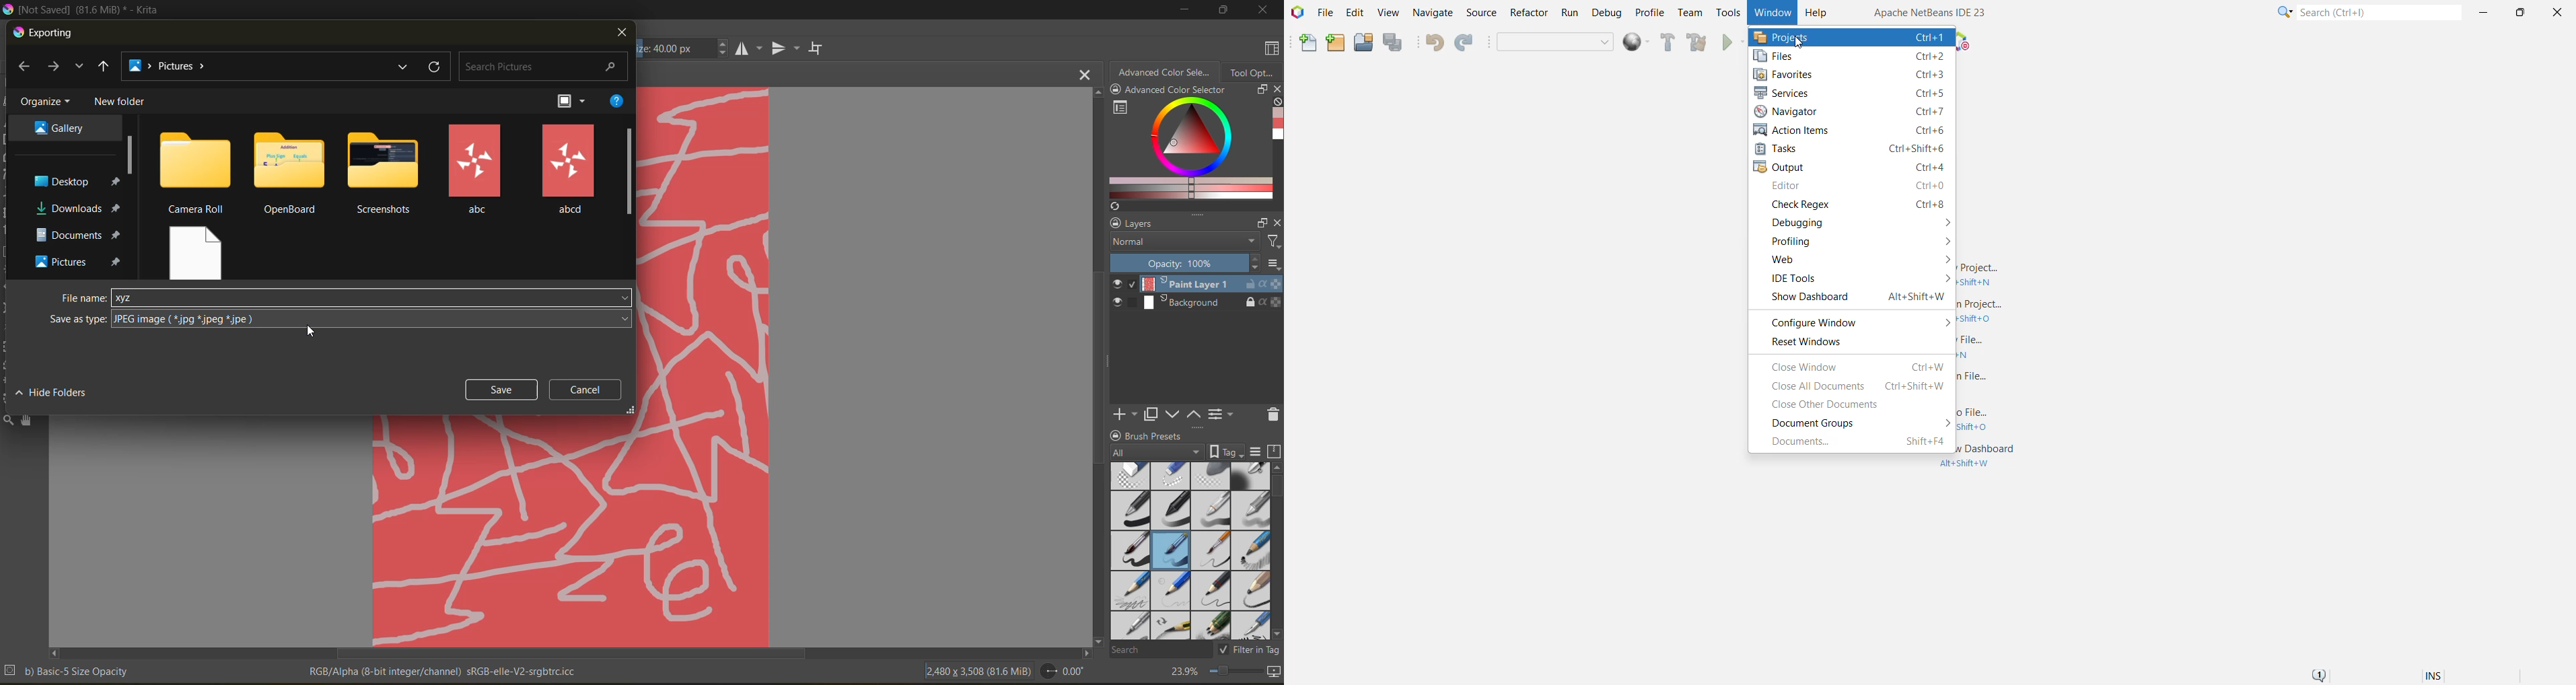  What do you see at coordinates (1431, 13) in the screenshot?
I see `Navigate` at bounding box center [1431, 13].